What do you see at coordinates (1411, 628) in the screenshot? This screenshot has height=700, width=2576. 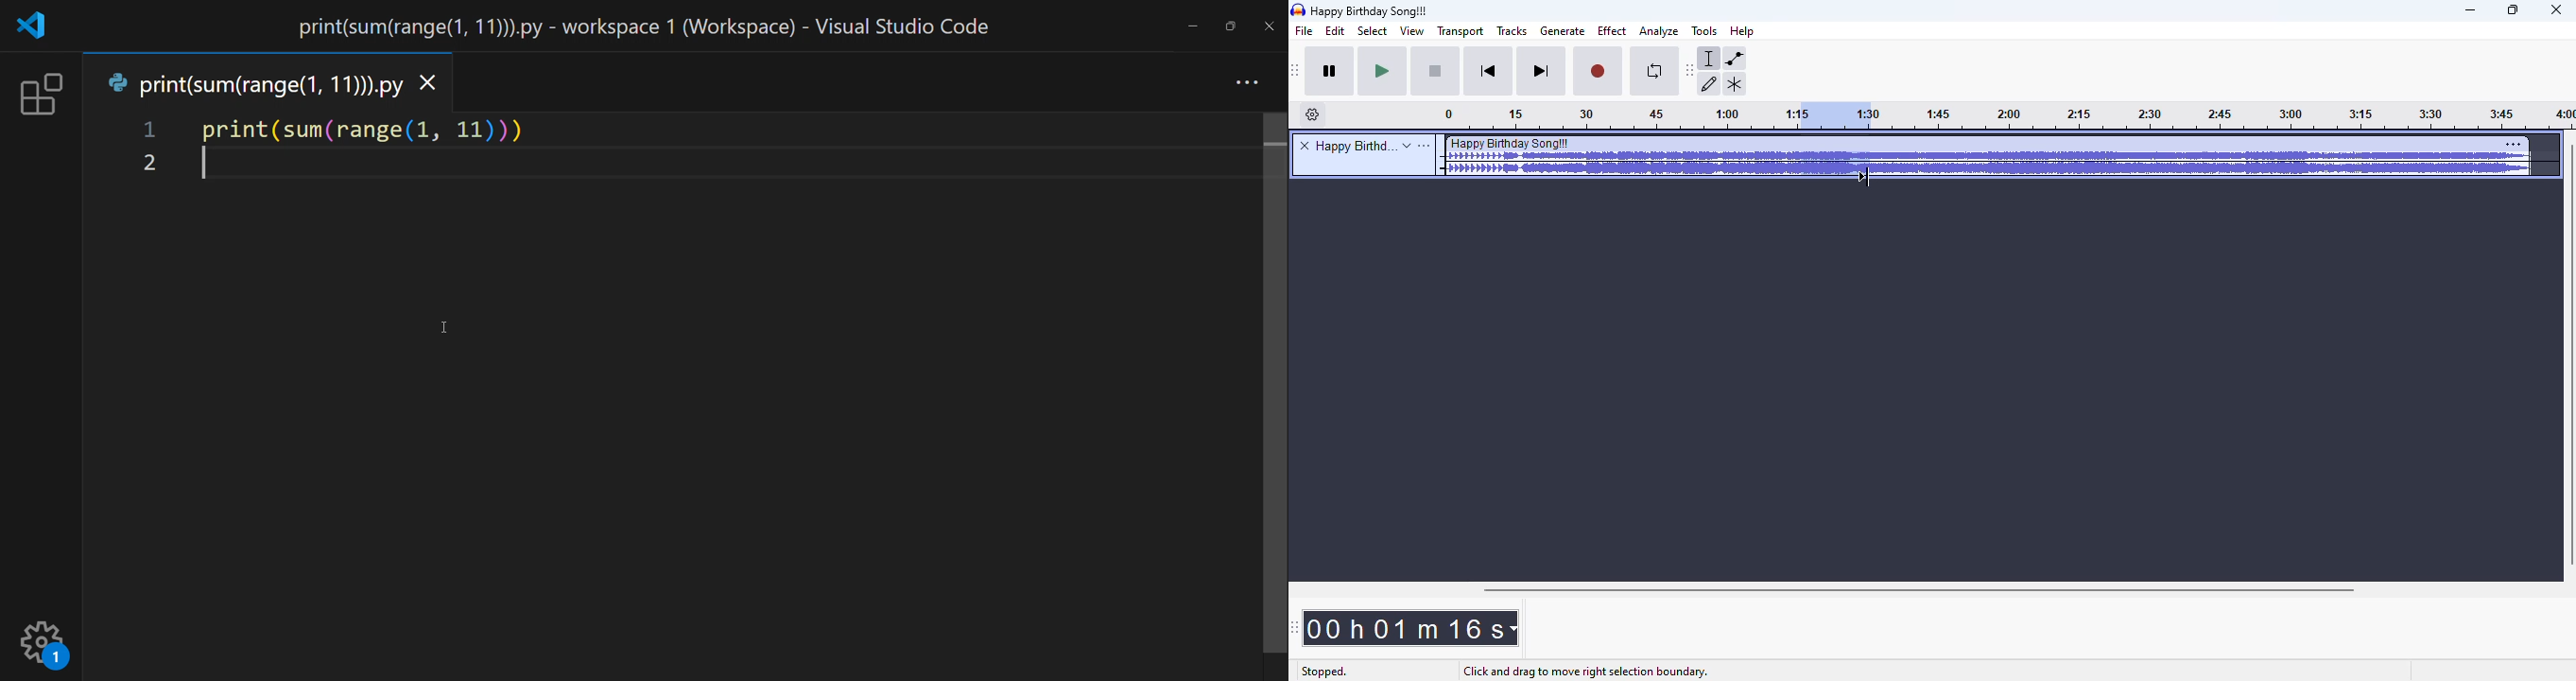 I see `00 h 01 m 16 s` at bounding box center [1411, 628].